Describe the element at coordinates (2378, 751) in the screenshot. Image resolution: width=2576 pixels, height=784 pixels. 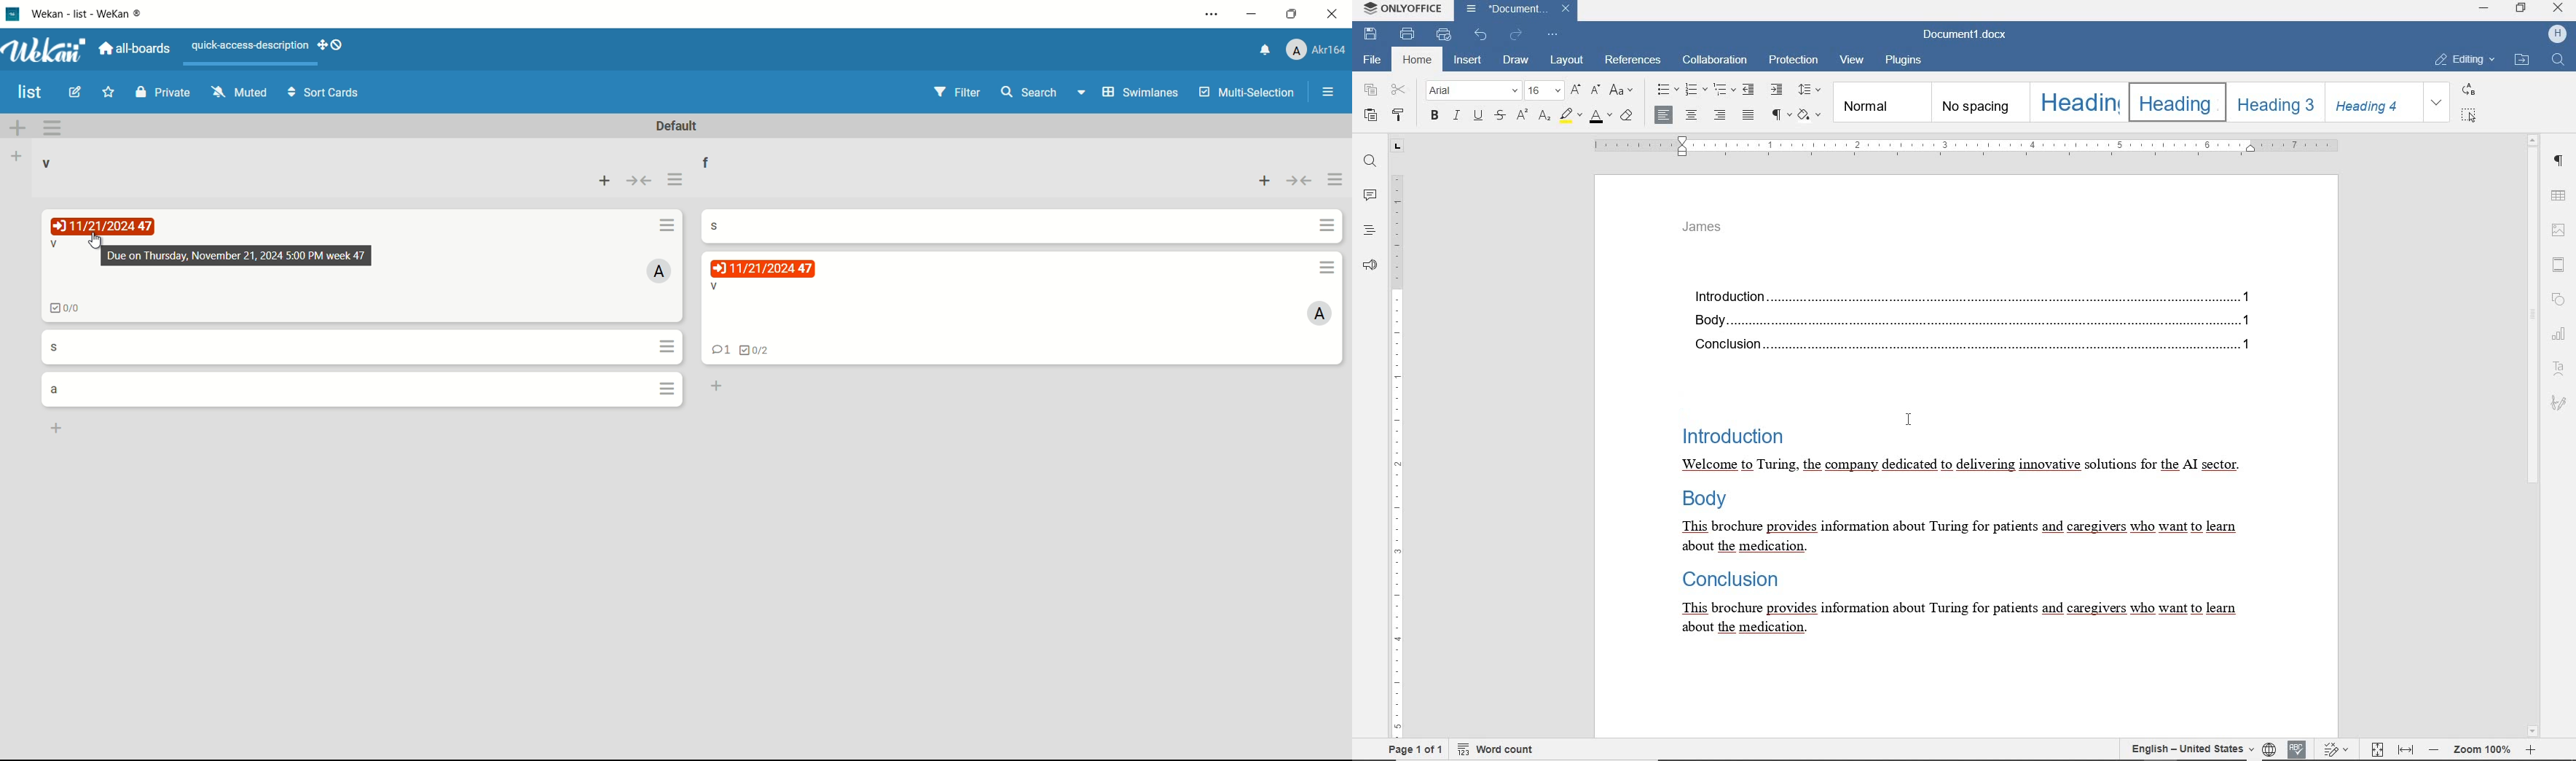
I see `fit to page` at that location.